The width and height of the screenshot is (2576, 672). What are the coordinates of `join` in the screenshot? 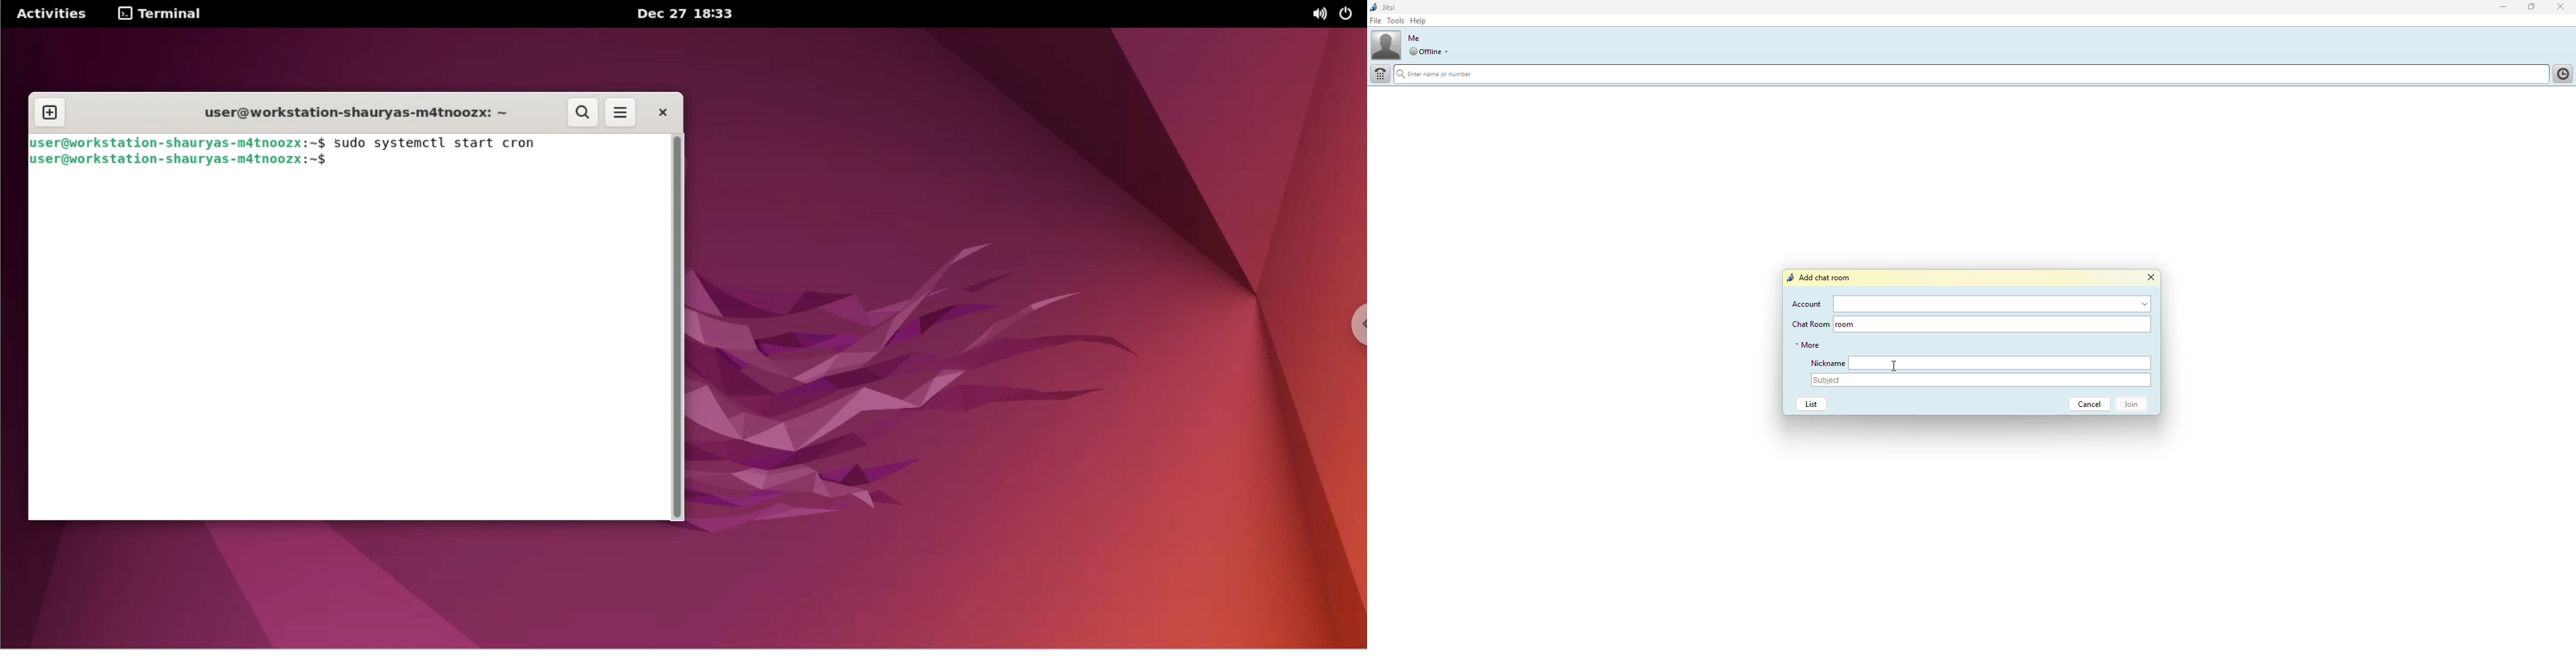 It's located at (2136, 405).